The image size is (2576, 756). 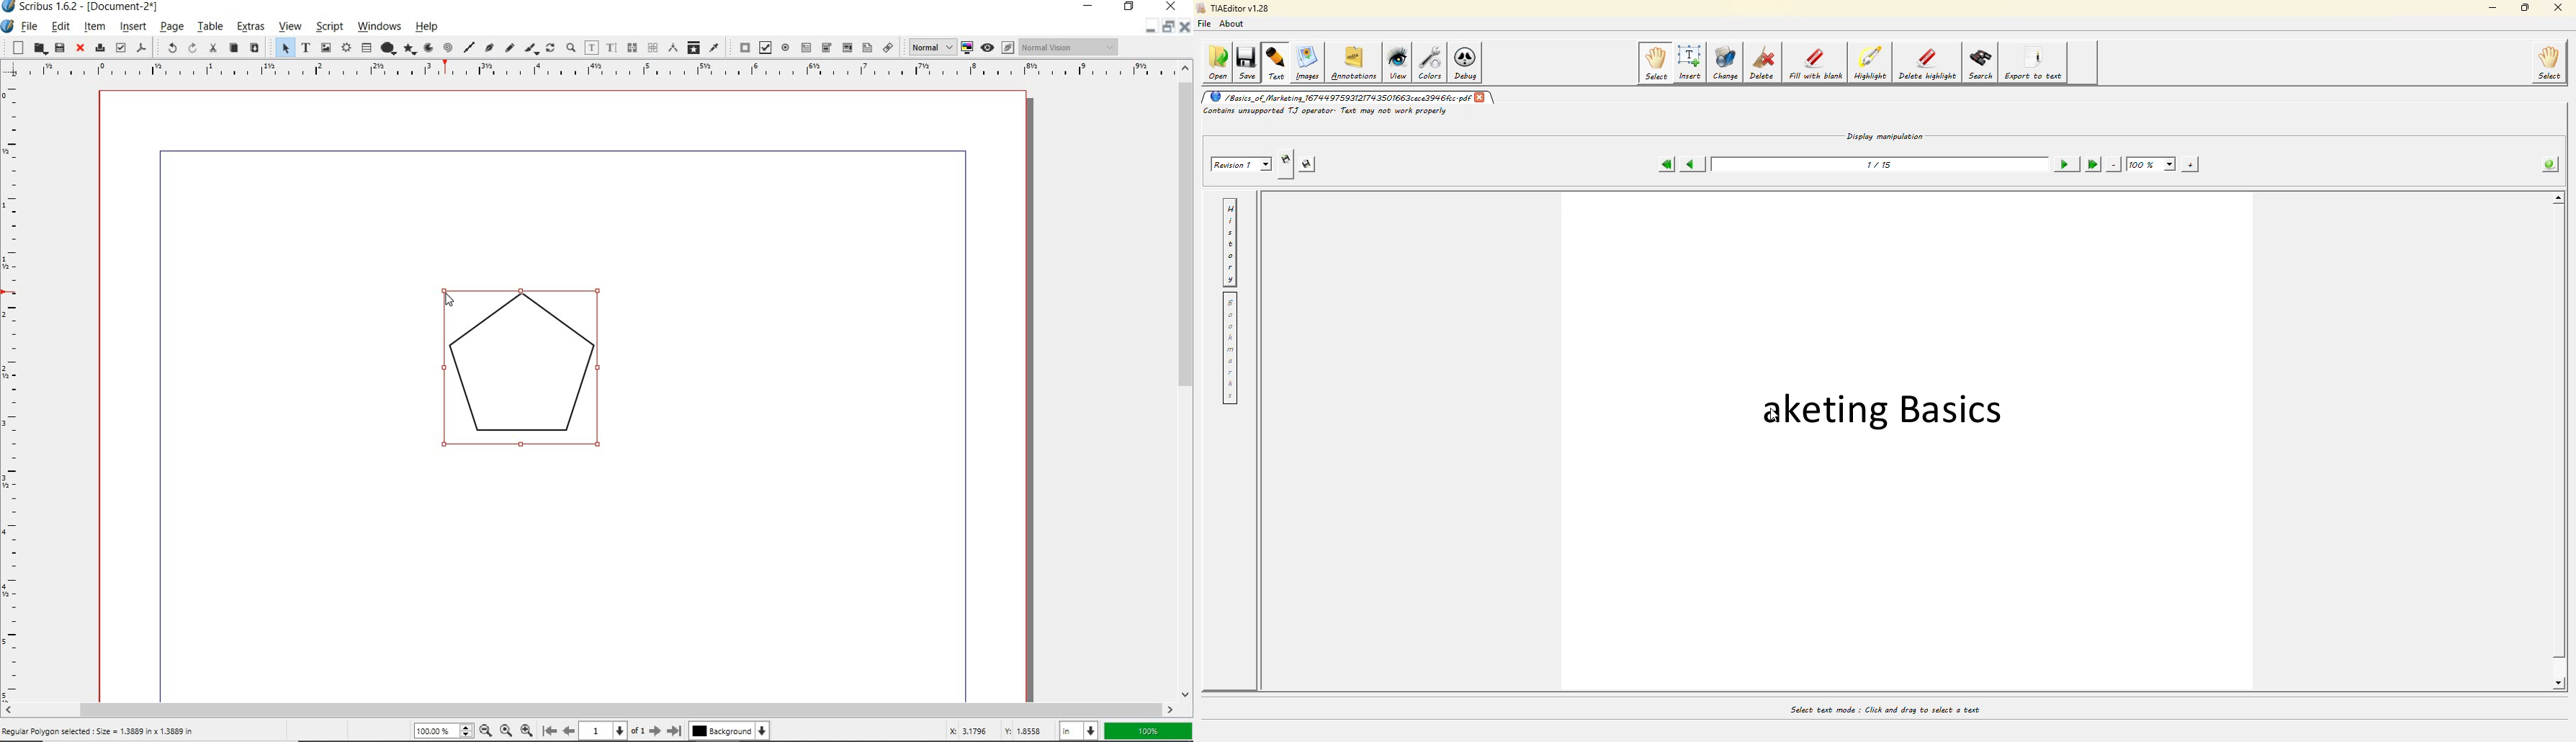 What do you see at coordinates (1184, 26) in the screenshot?
I see `close document` at bounding box center [1184, 26].